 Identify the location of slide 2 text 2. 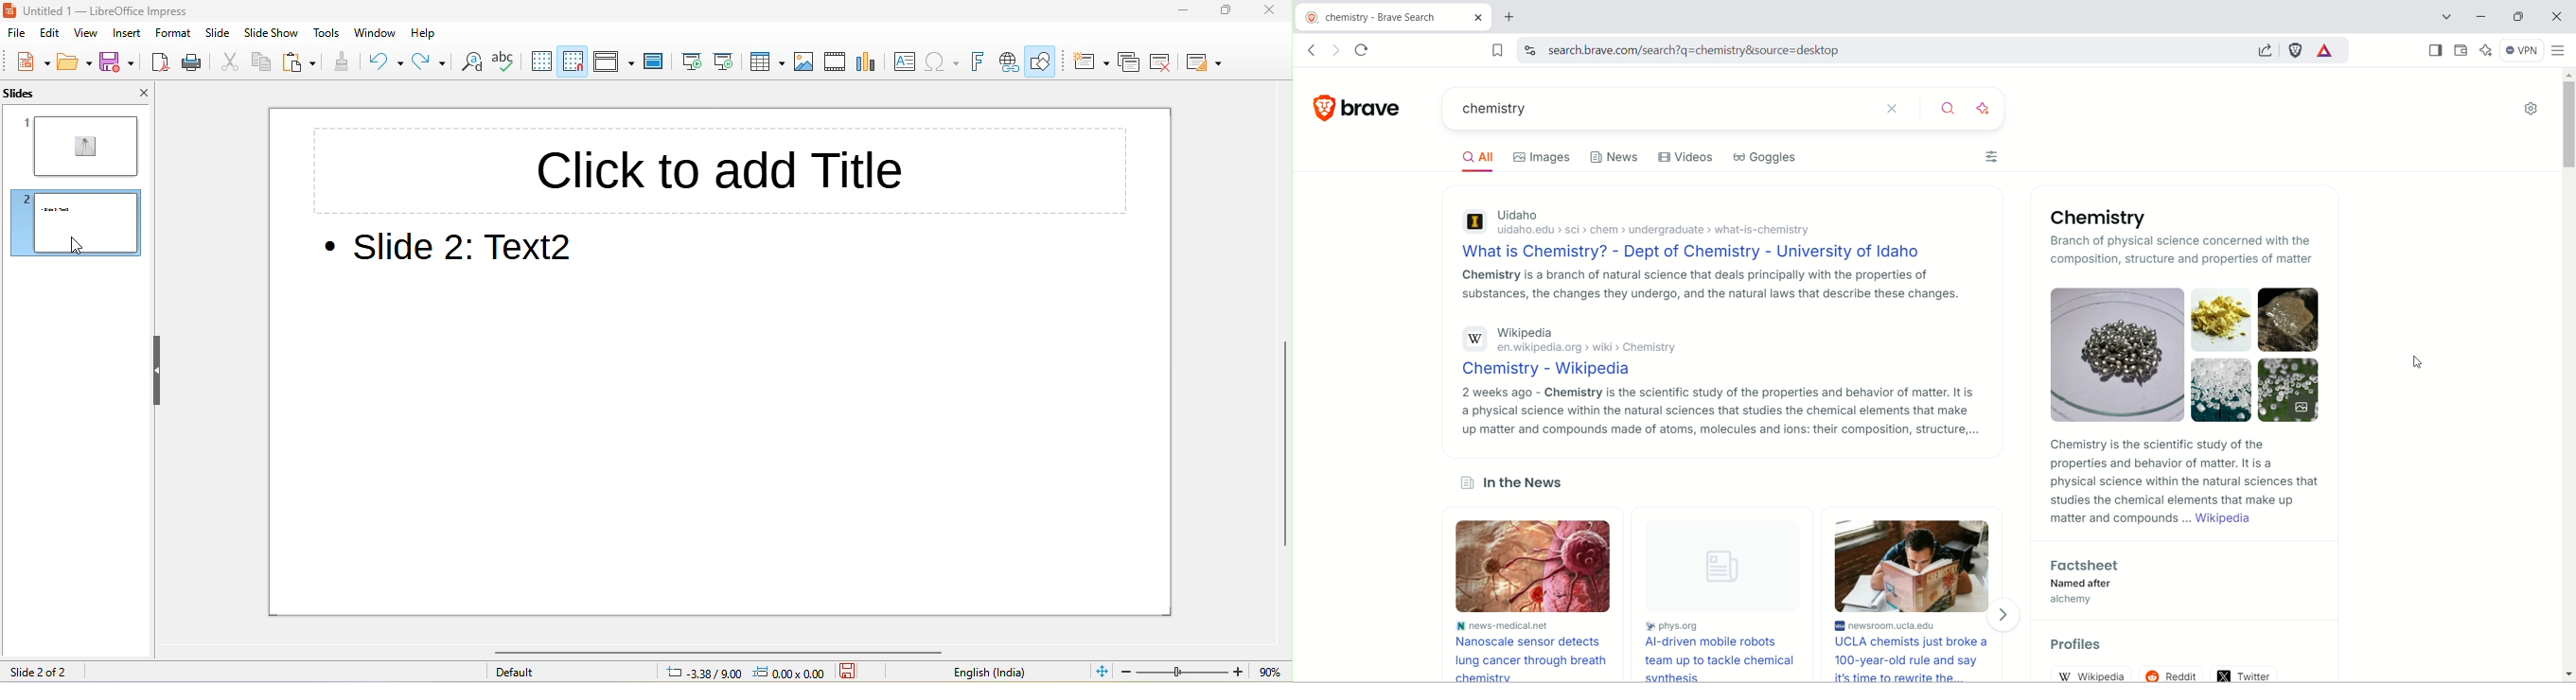
(458, 251).